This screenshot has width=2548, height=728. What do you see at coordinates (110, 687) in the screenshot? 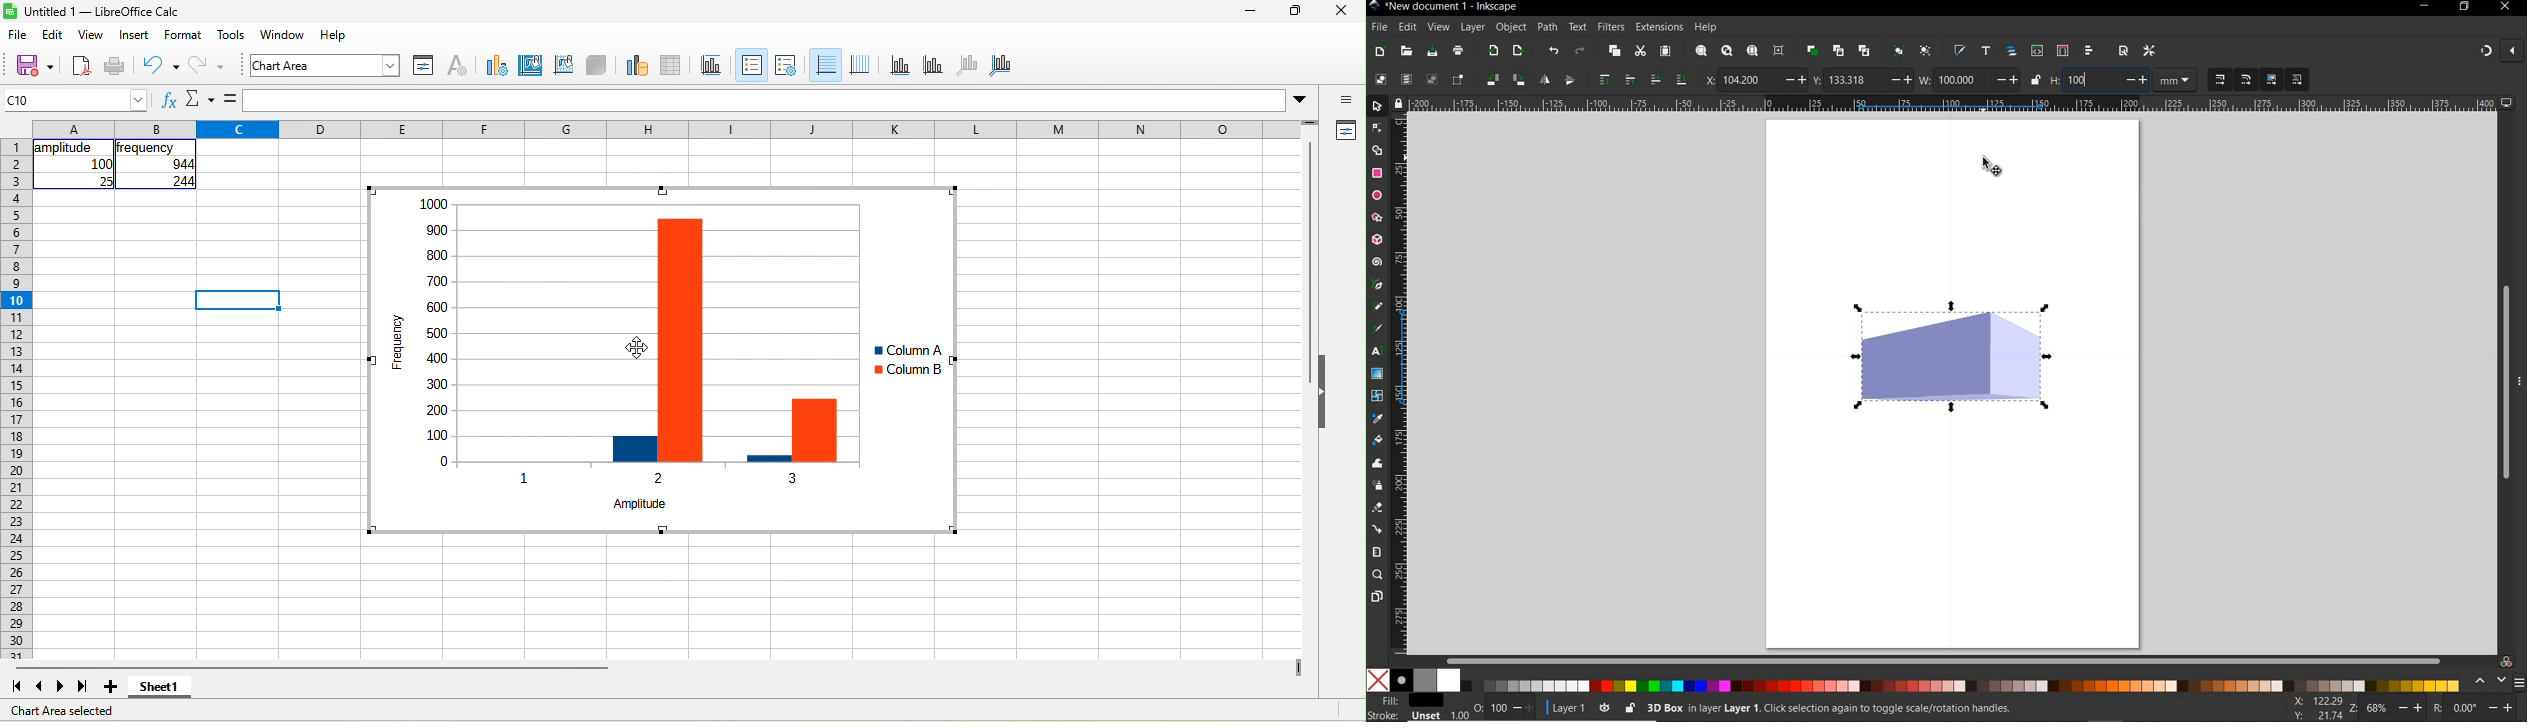
I see `add new sheet` at bounding box center [110, 687].